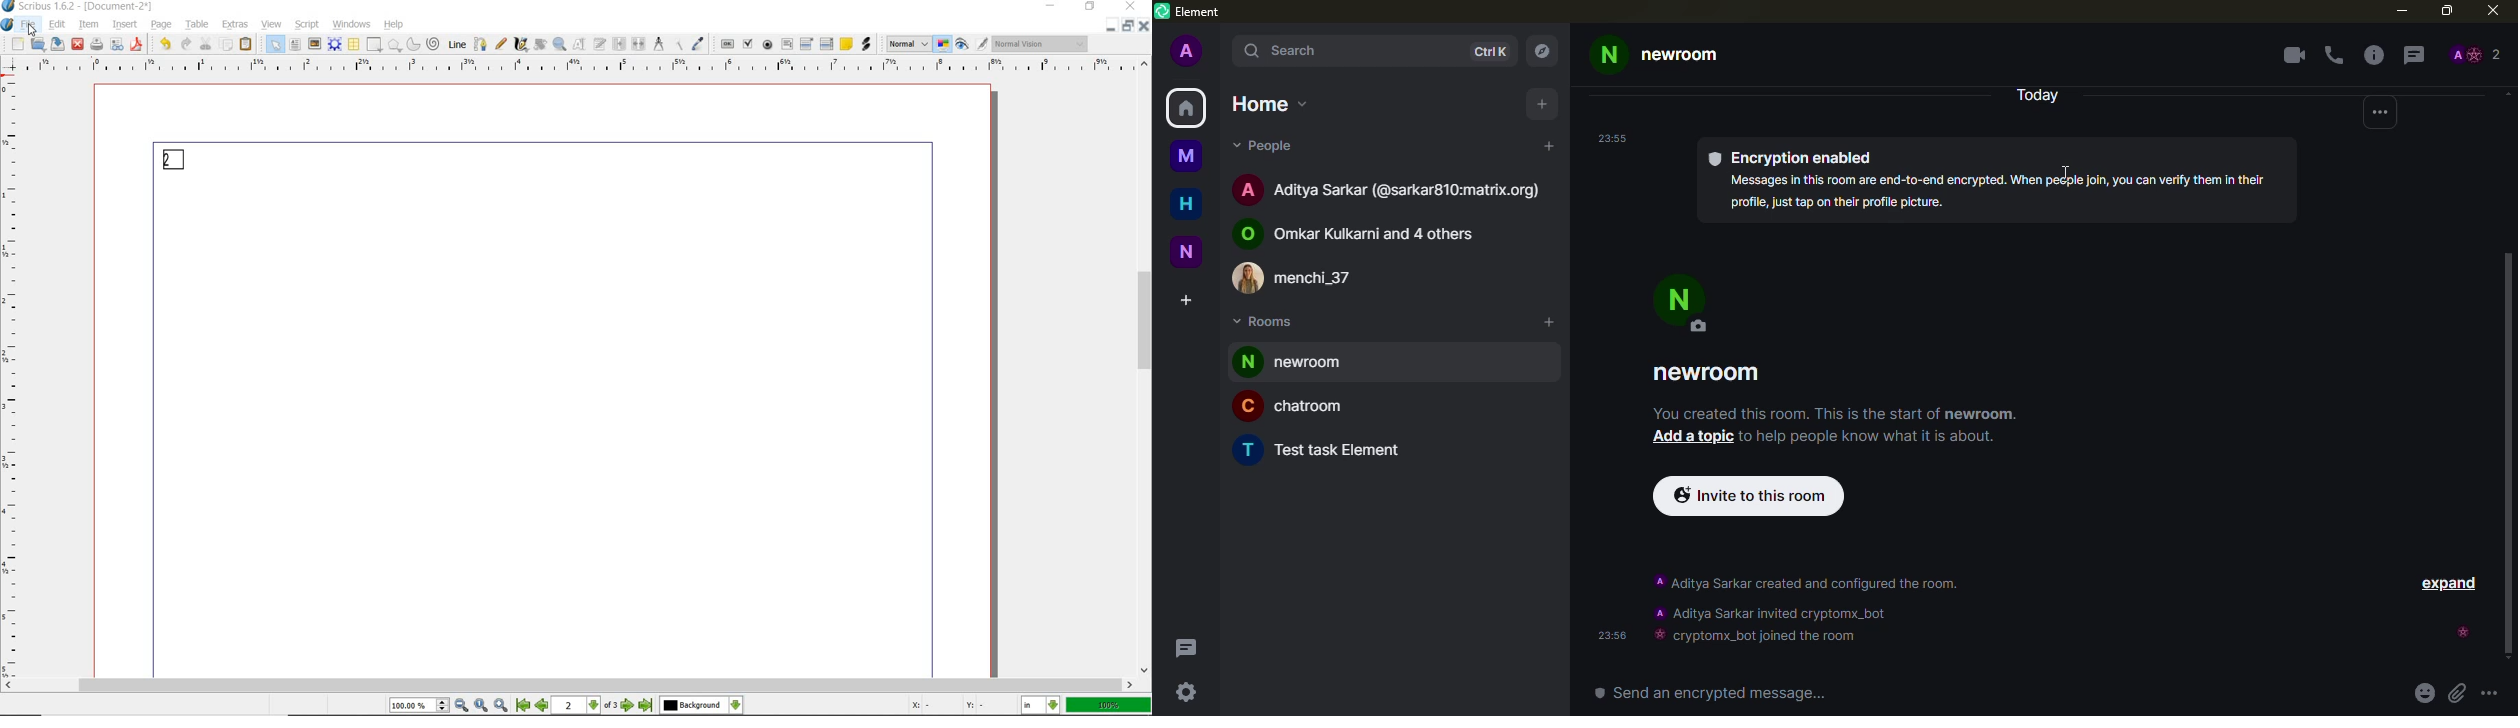 The width and height of the screenshot is (2520, 728). I want to click on You created this room. This is the start of newroom.
Add a topic to help people know what it is about., so click(1840, 426).